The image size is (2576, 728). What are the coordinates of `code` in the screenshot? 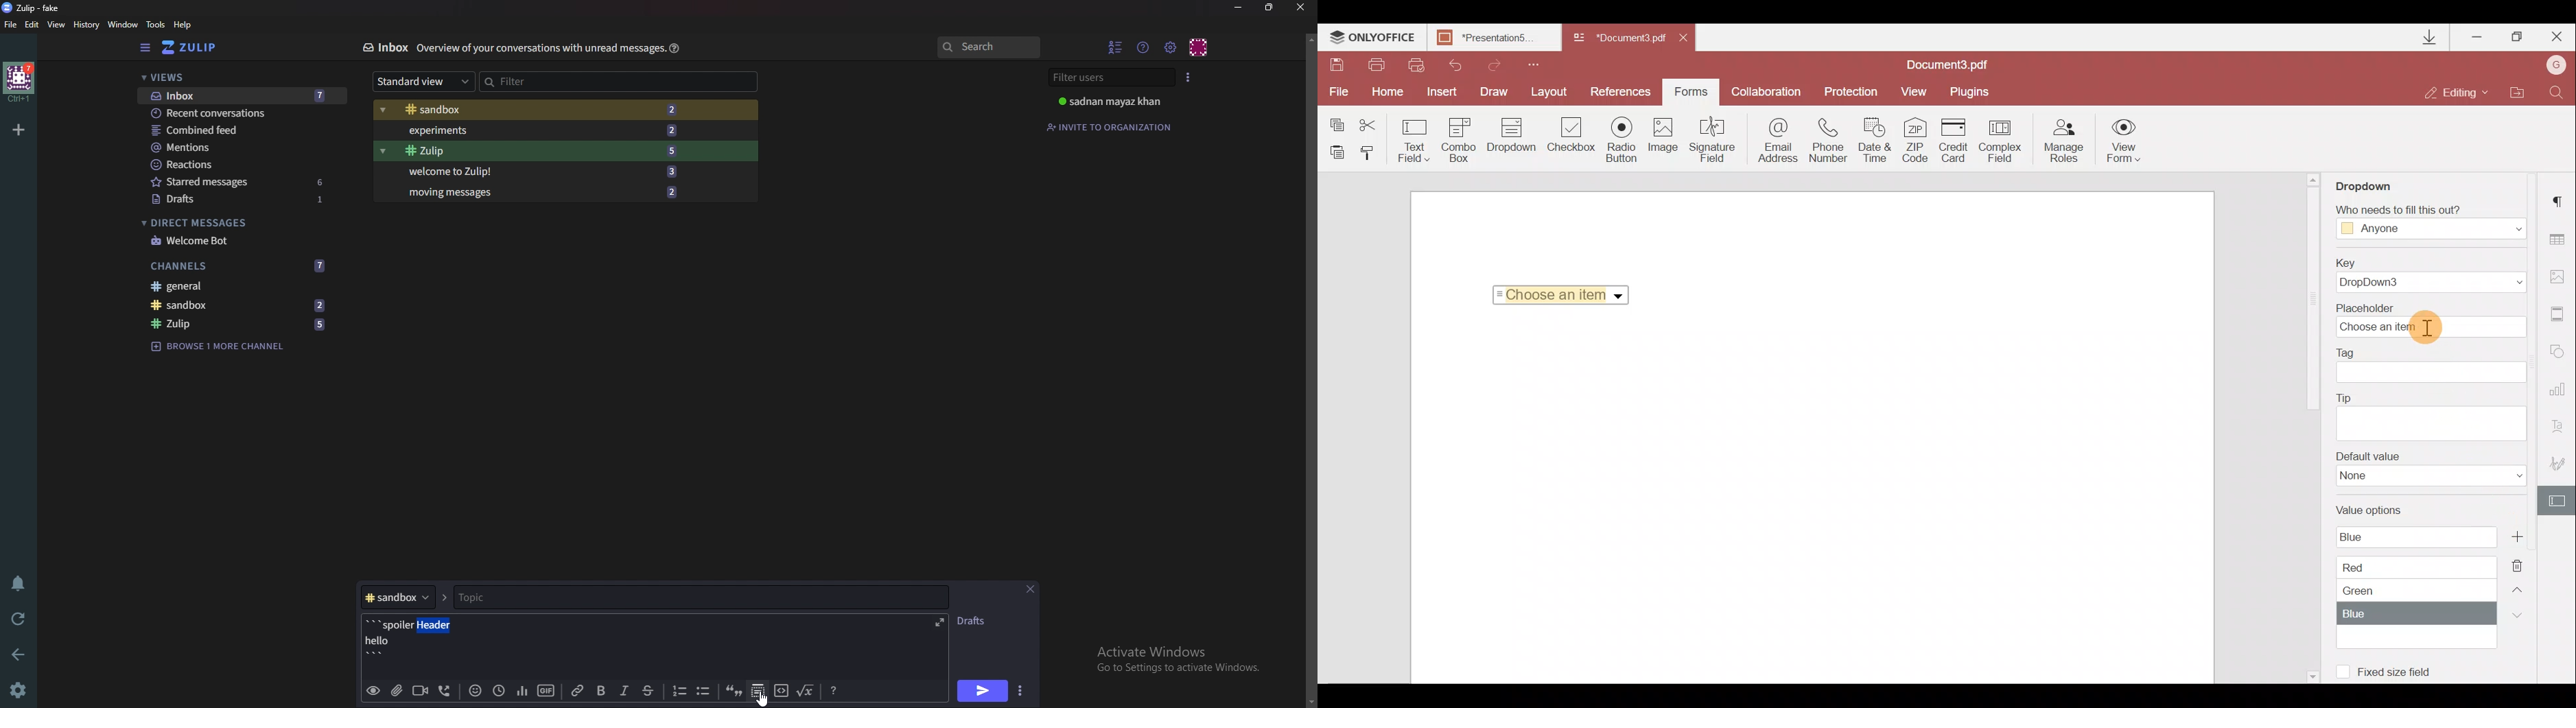 It's located at (784, 686).